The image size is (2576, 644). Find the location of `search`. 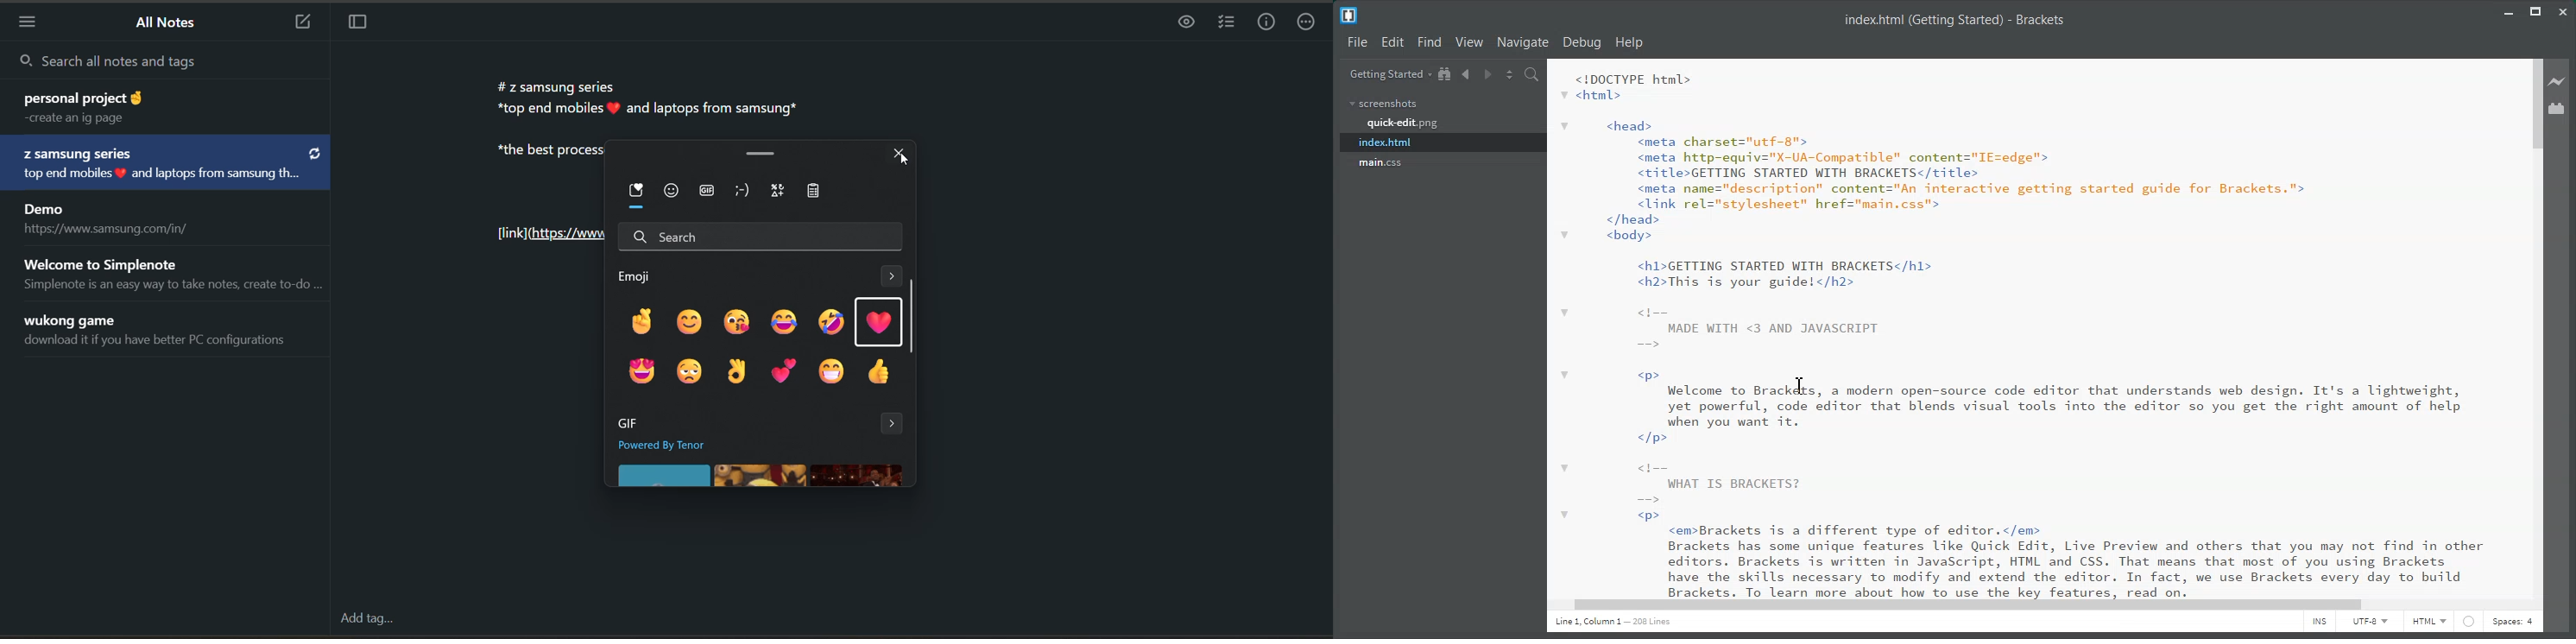

search is located at coordinates (762, 236).